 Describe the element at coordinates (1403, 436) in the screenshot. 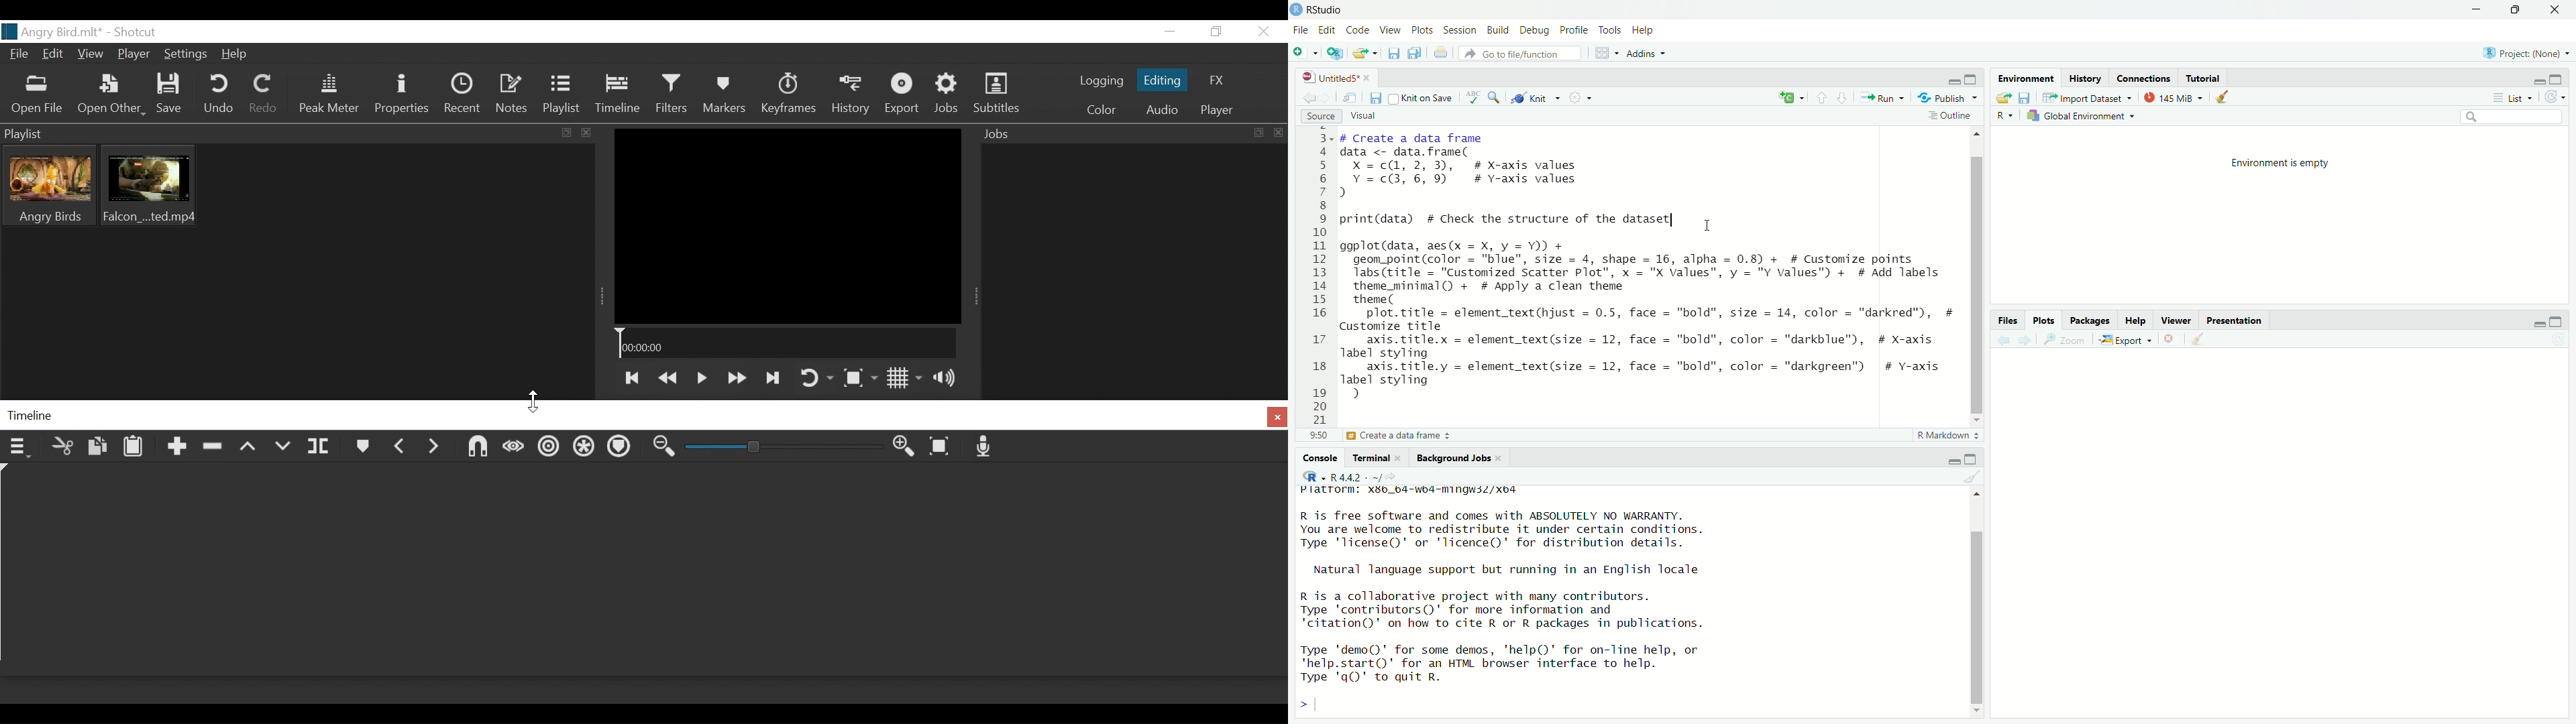

I see `Create a data frame` at that location.